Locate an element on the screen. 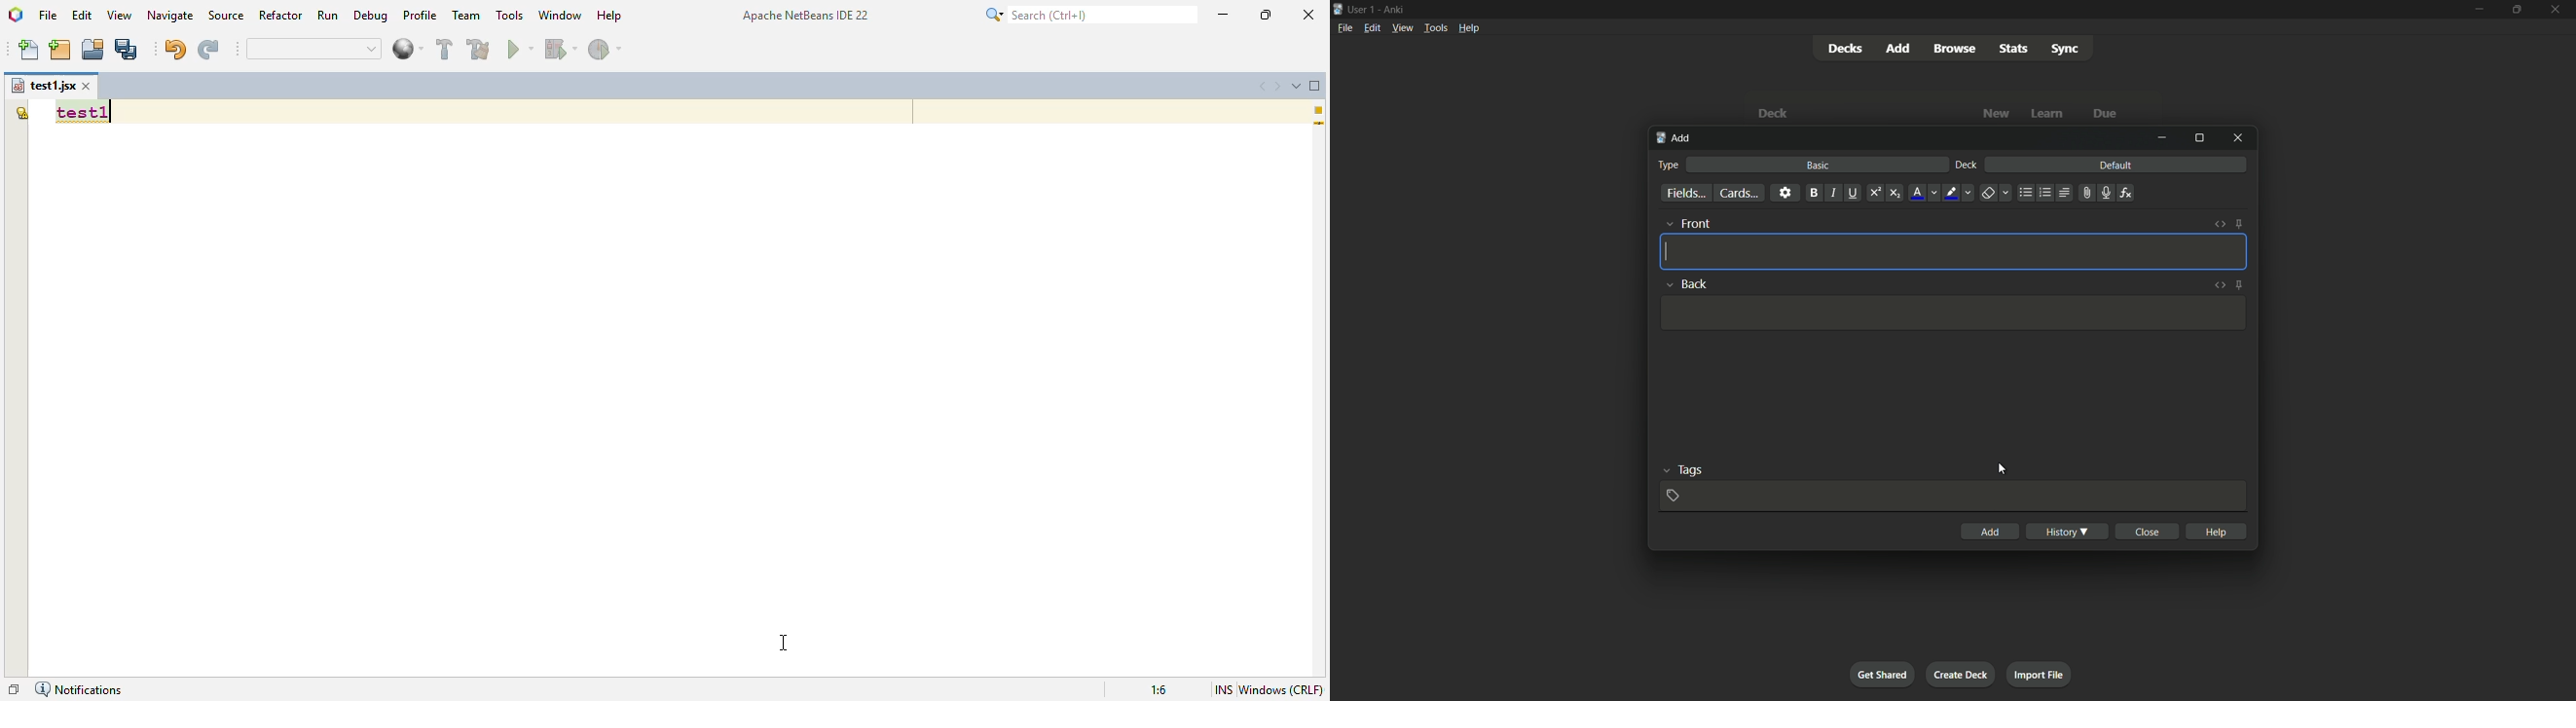  unordered list is located at coordinates (2026, 193).